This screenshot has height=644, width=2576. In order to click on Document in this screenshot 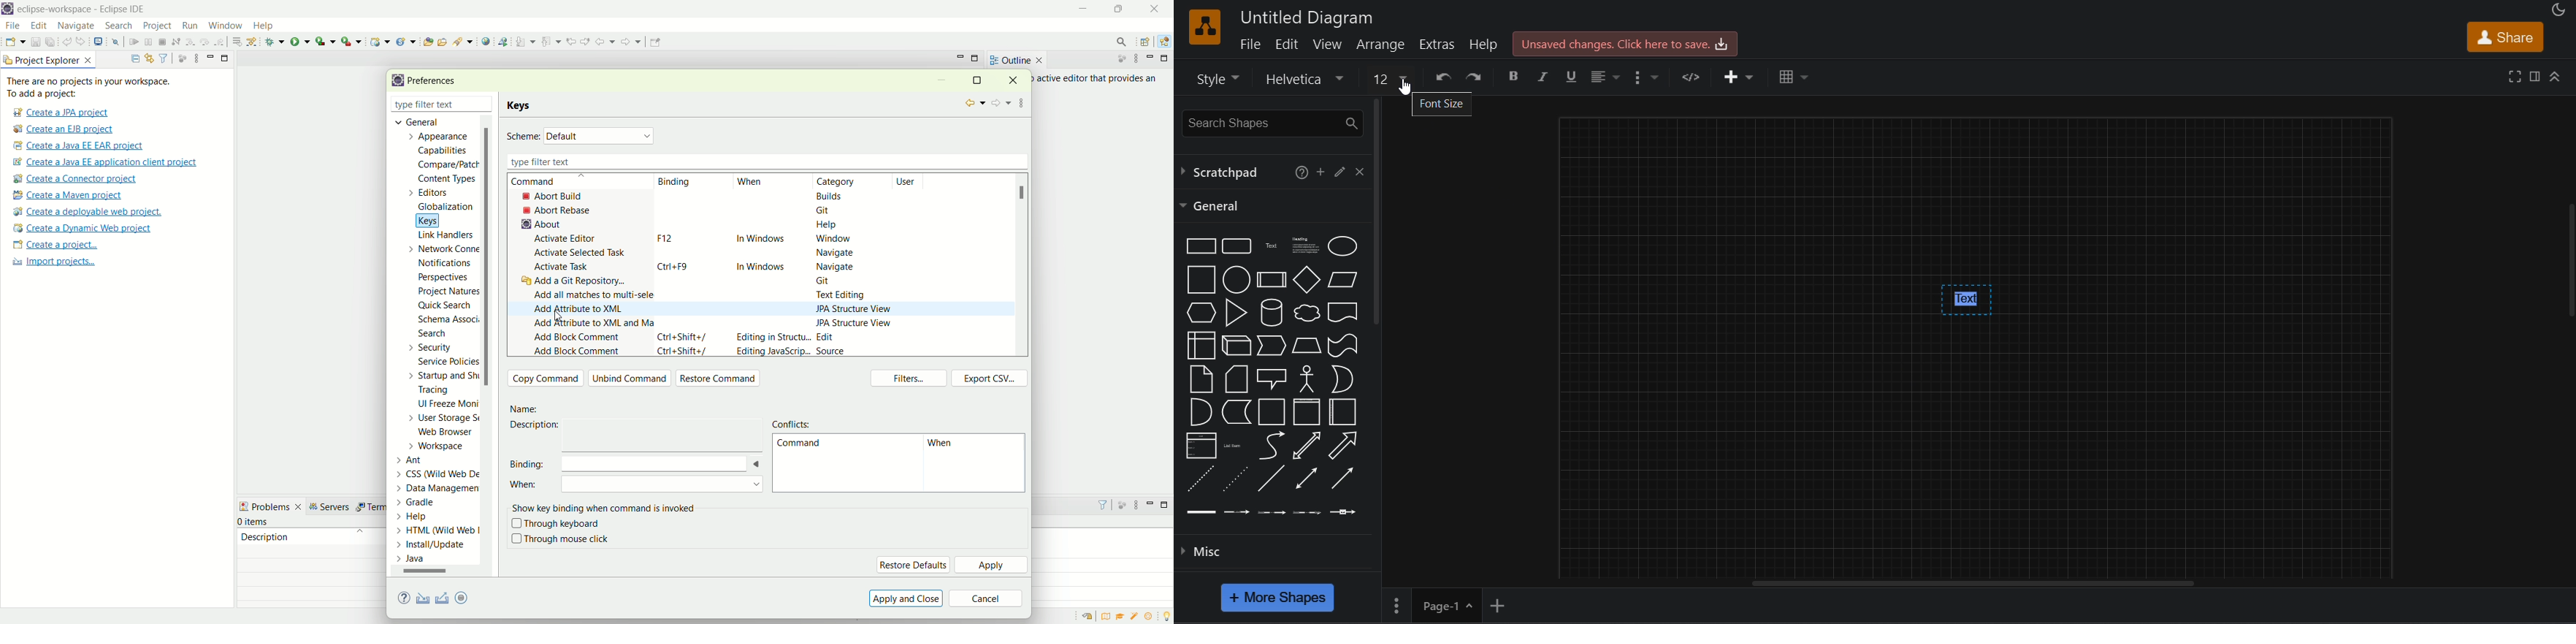, I will do `click(1343, 312)`.